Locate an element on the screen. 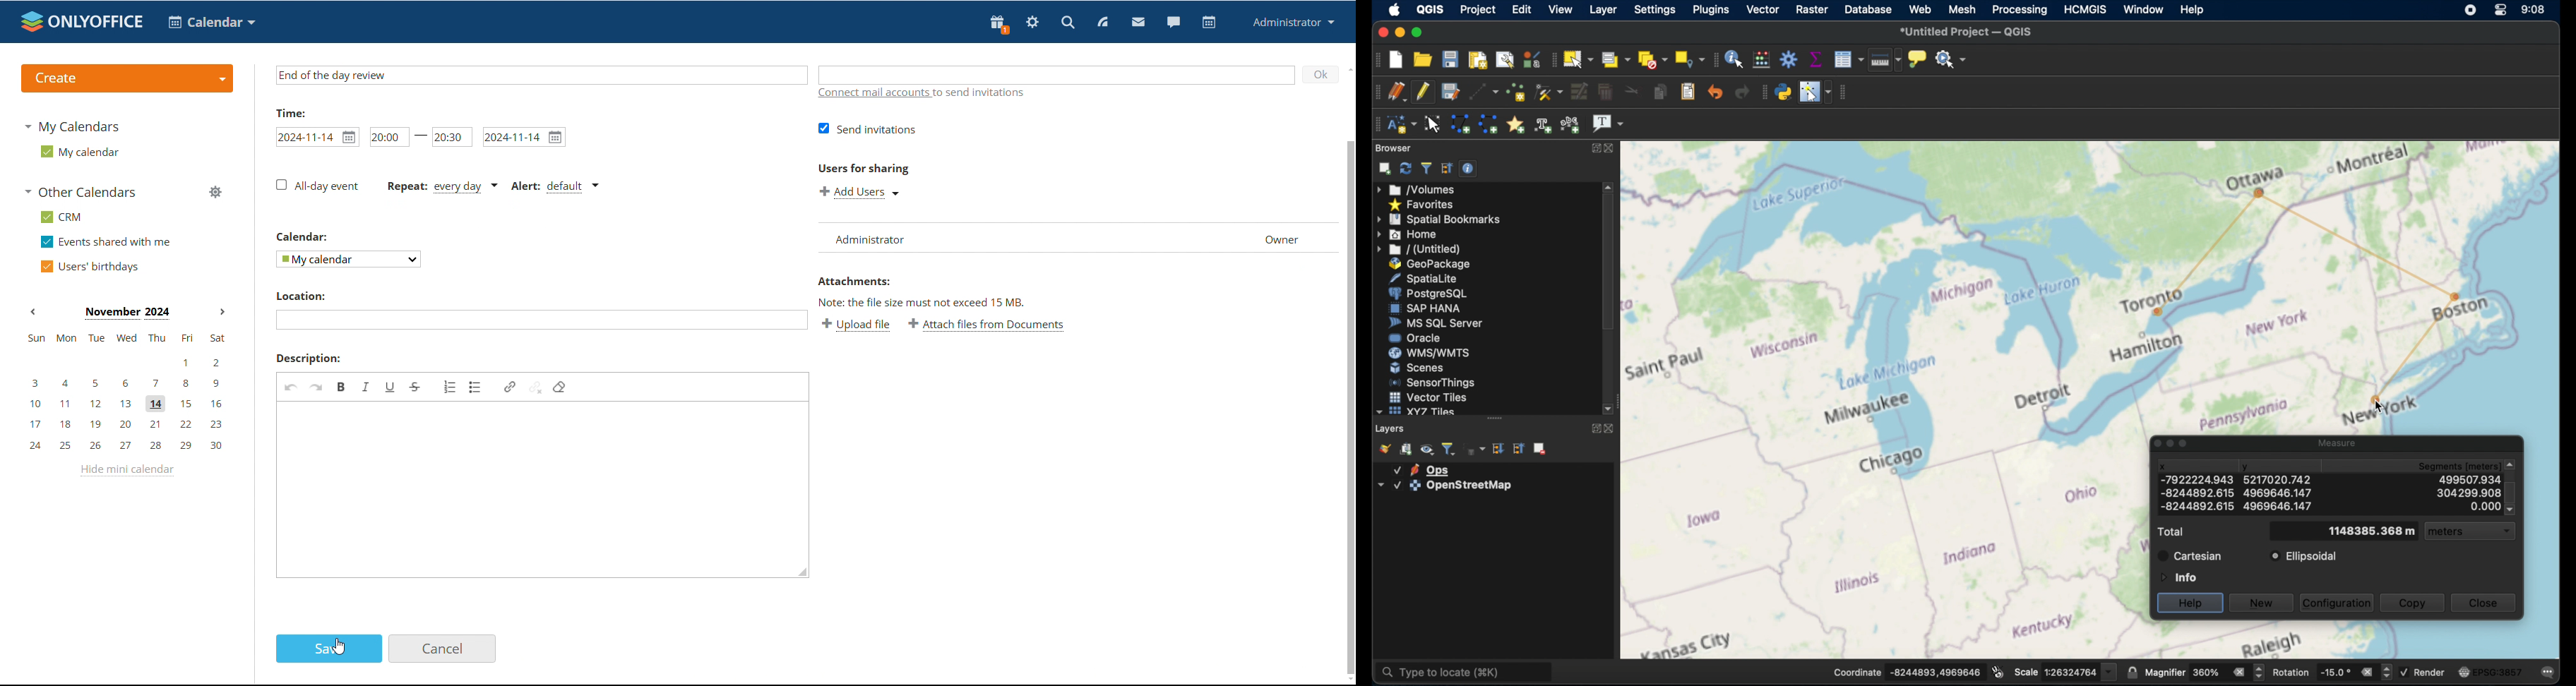  database is located at coordinates (1869, 10).